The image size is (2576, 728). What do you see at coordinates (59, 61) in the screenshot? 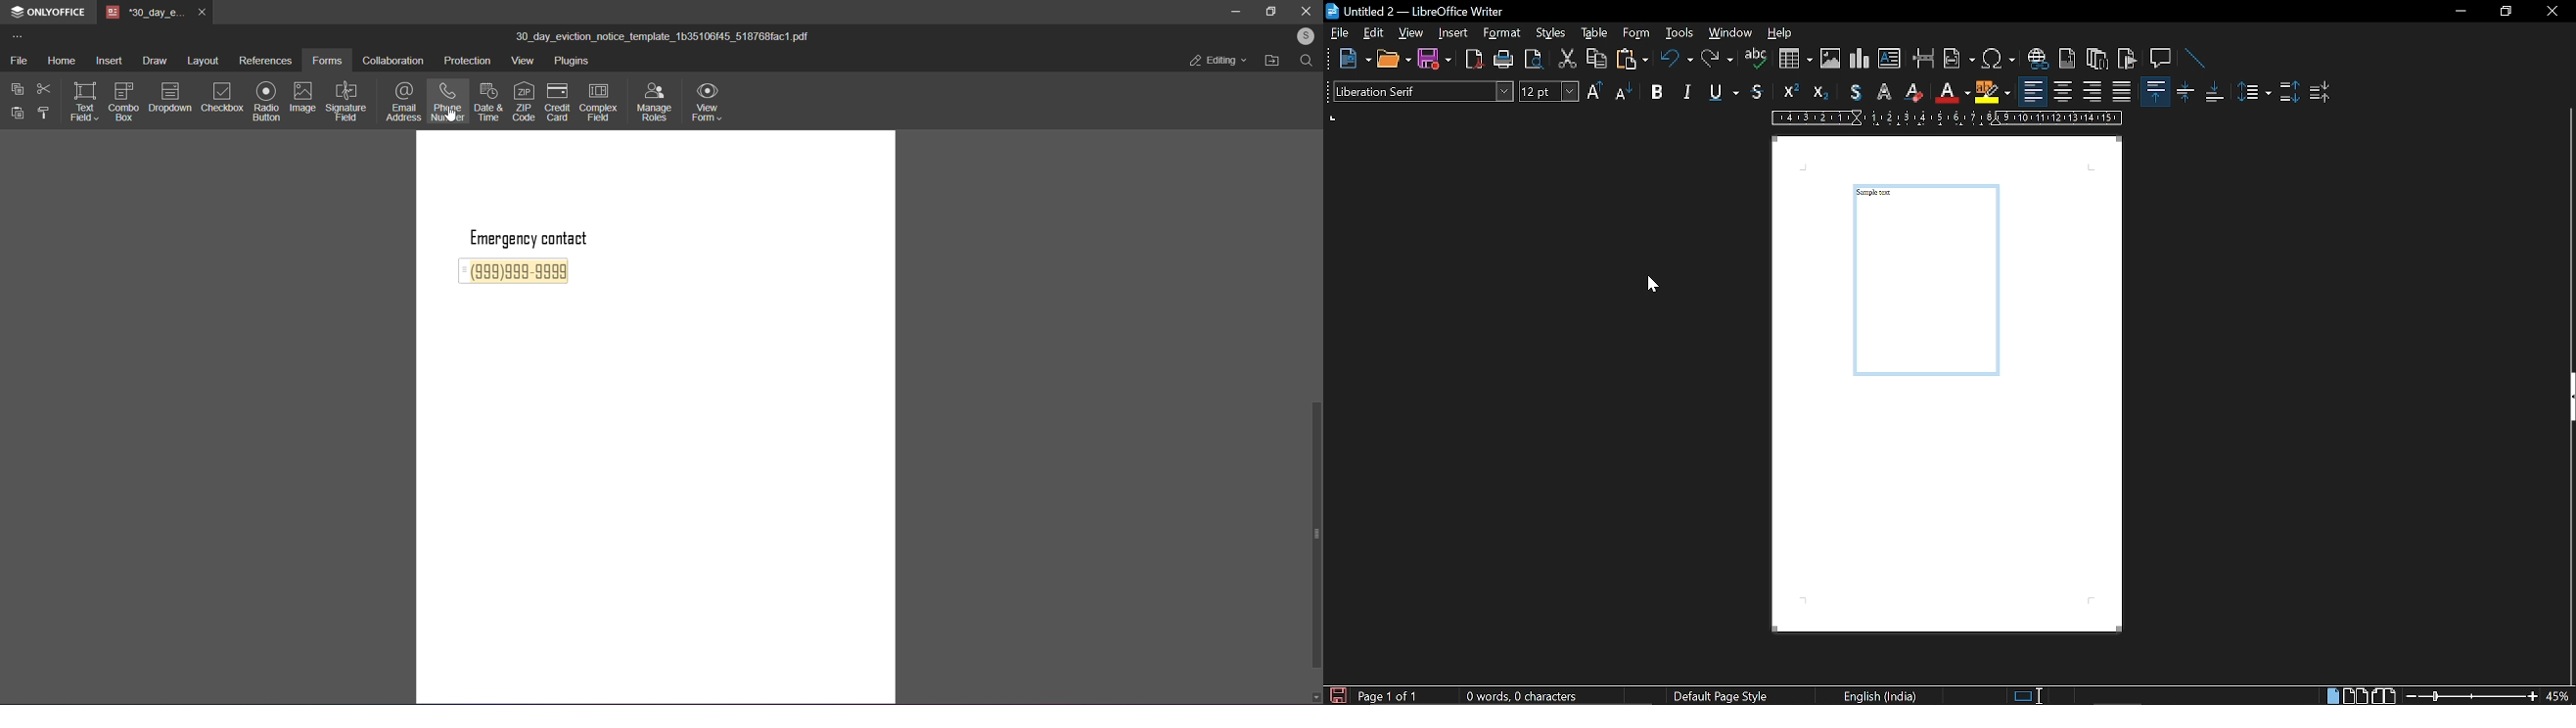
I see `home` at bounding box center [59, 61].